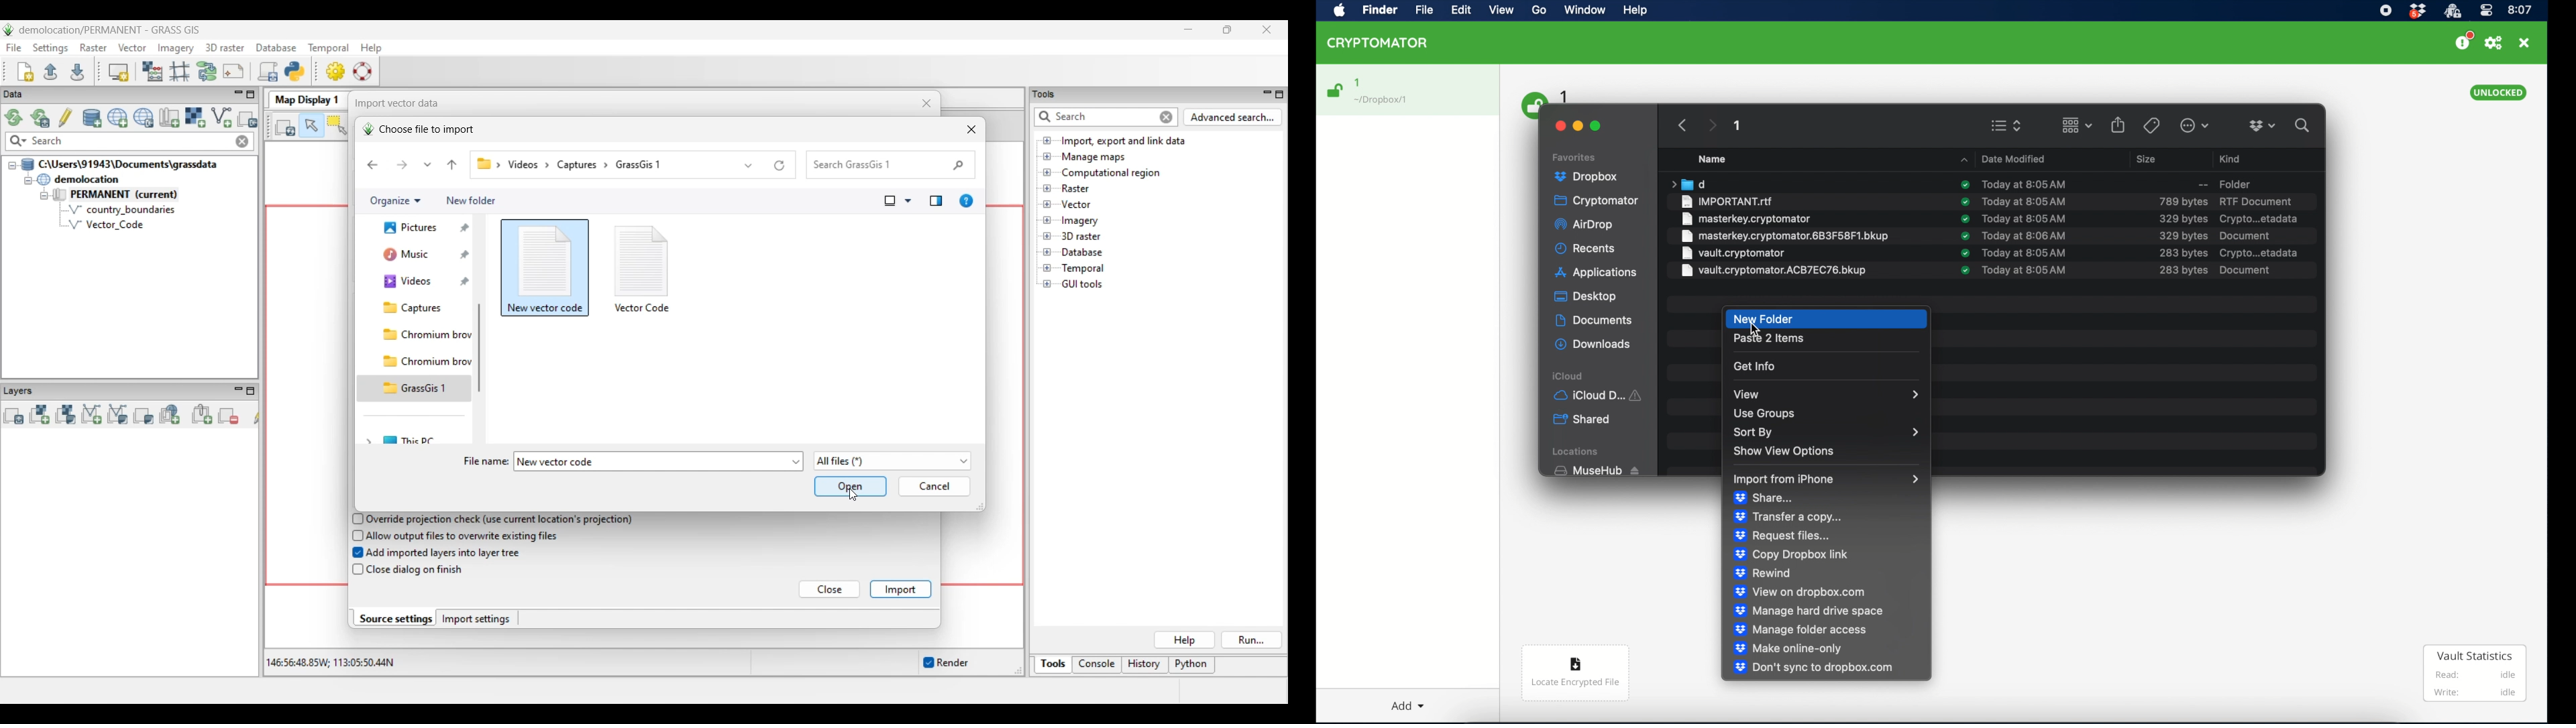 Image resolution: width=2576 pixels, height=728 pixels. What do you see at coordinates (2305, 125) in the screenshot?
I see `search` at bounding box center [2305, 125].